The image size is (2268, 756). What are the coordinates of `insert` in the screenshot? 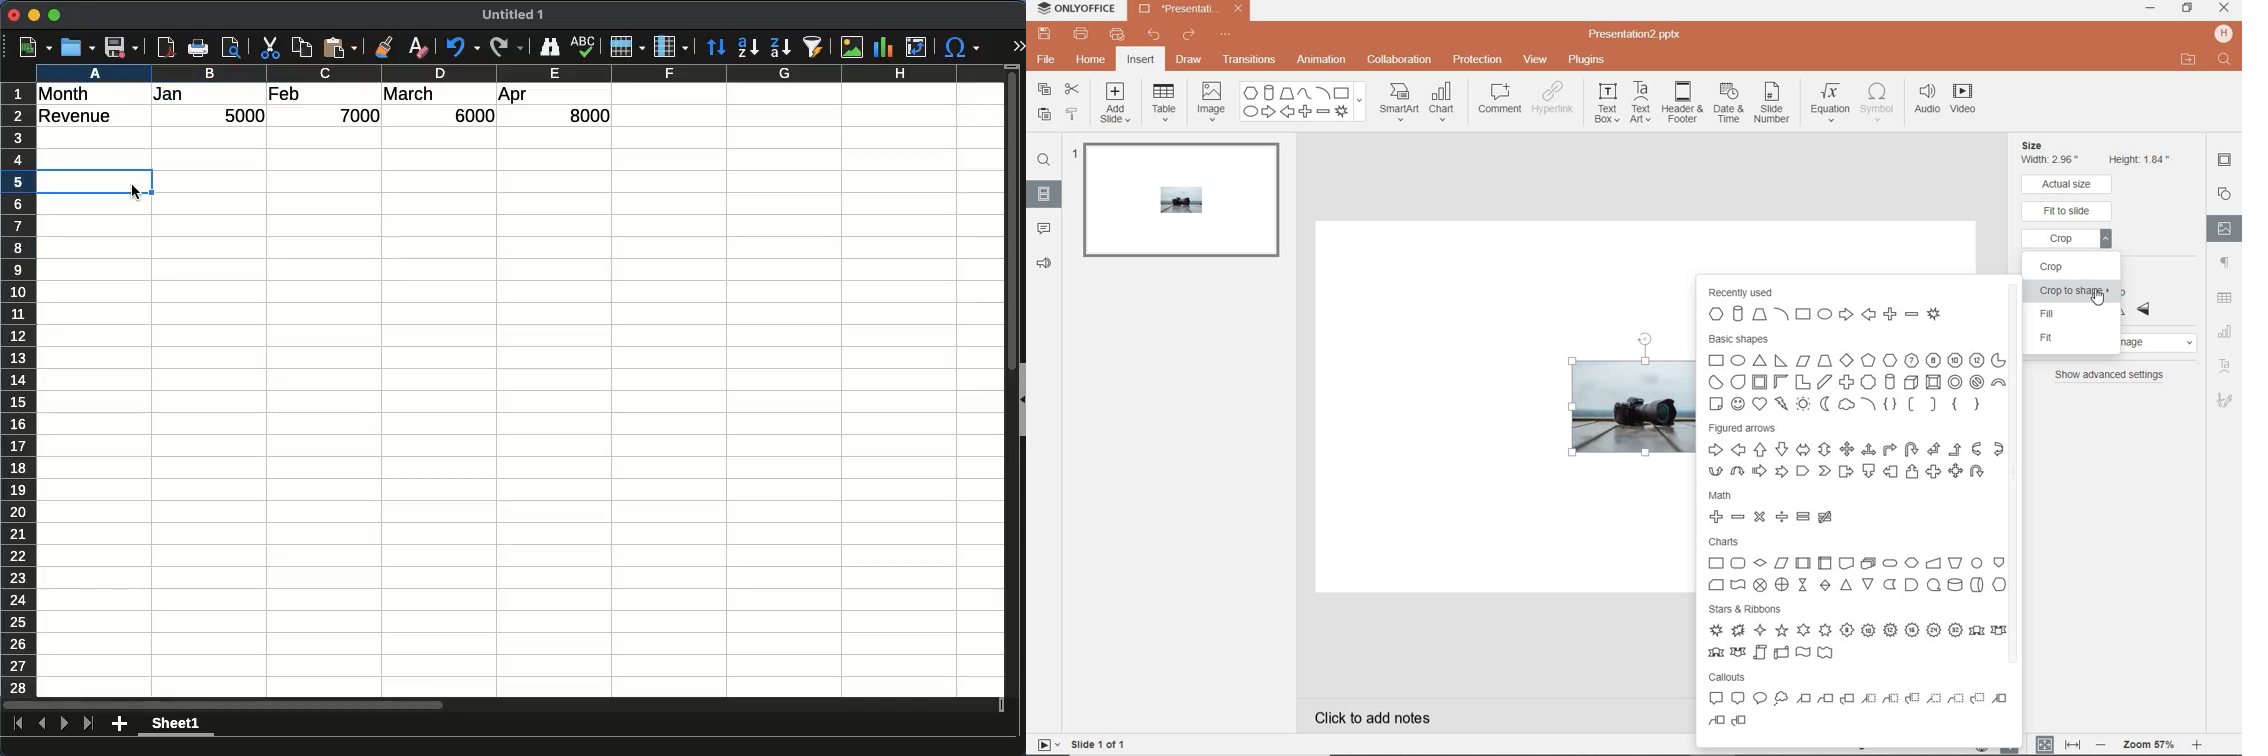 It's located at (1142, 59).